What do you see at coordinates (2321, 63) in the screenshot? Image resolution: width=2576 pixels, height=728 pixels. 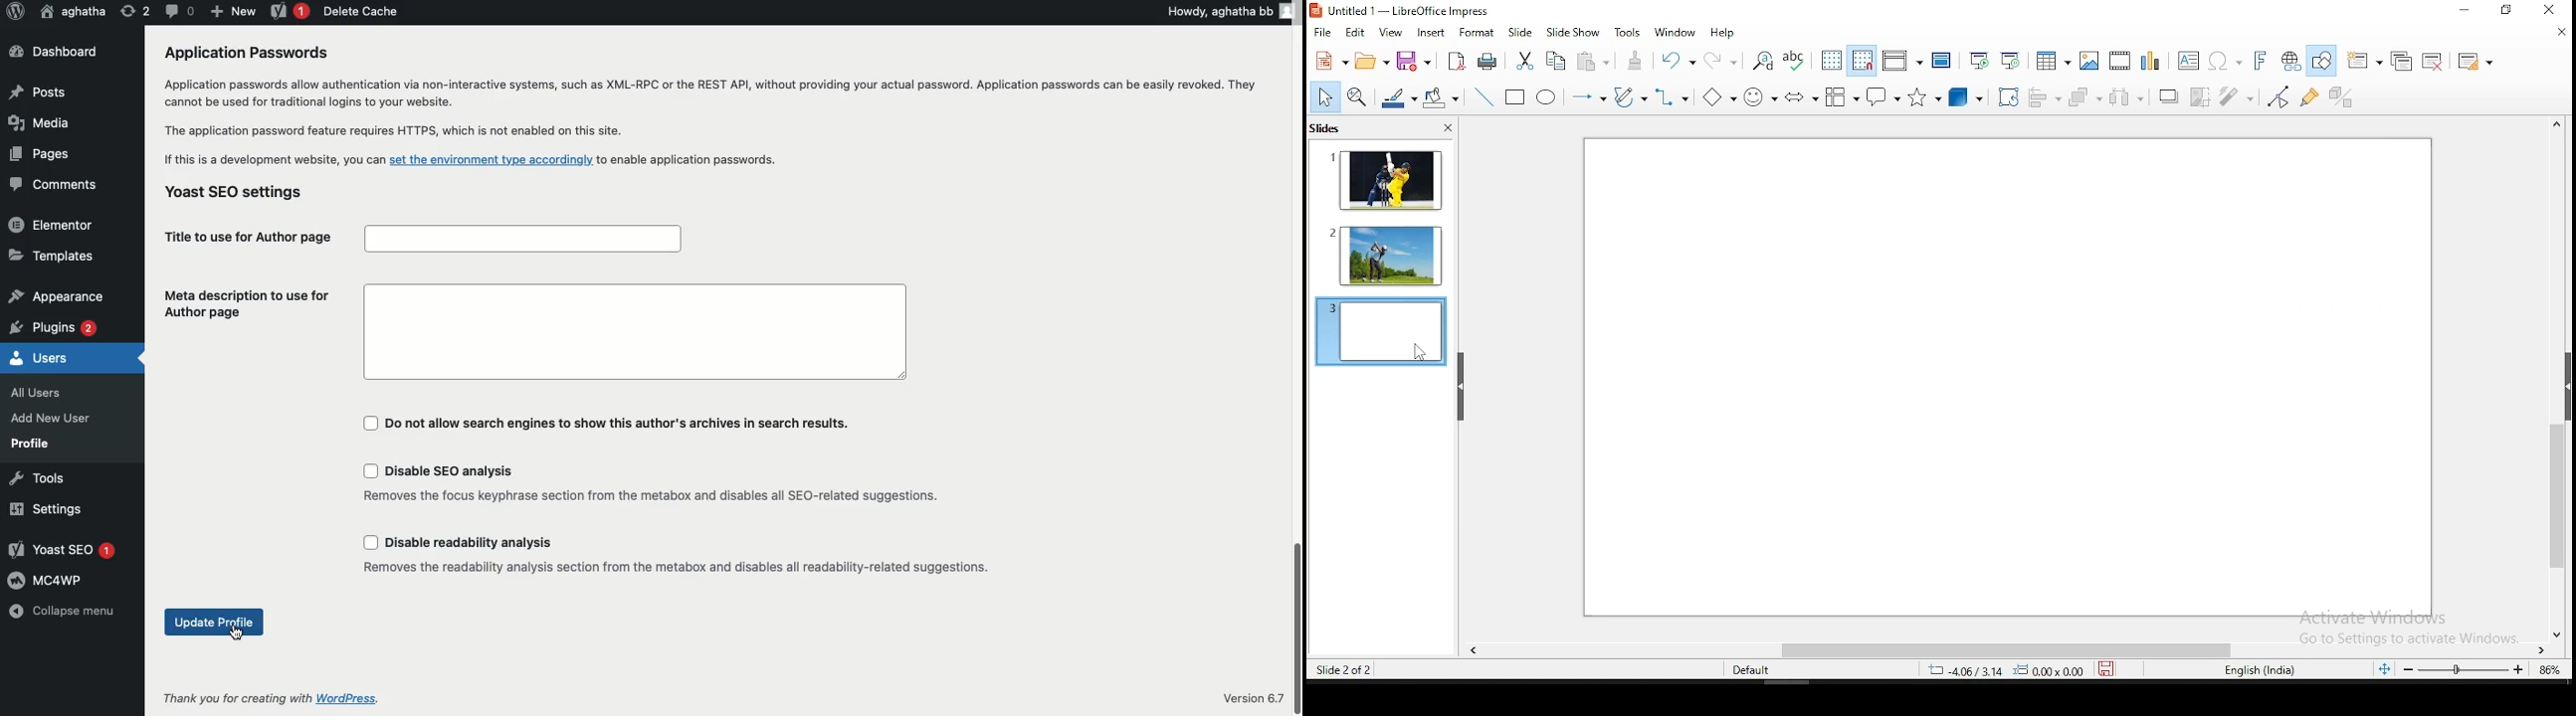 I see `show draw functions` at bounding box center [2321, 63].